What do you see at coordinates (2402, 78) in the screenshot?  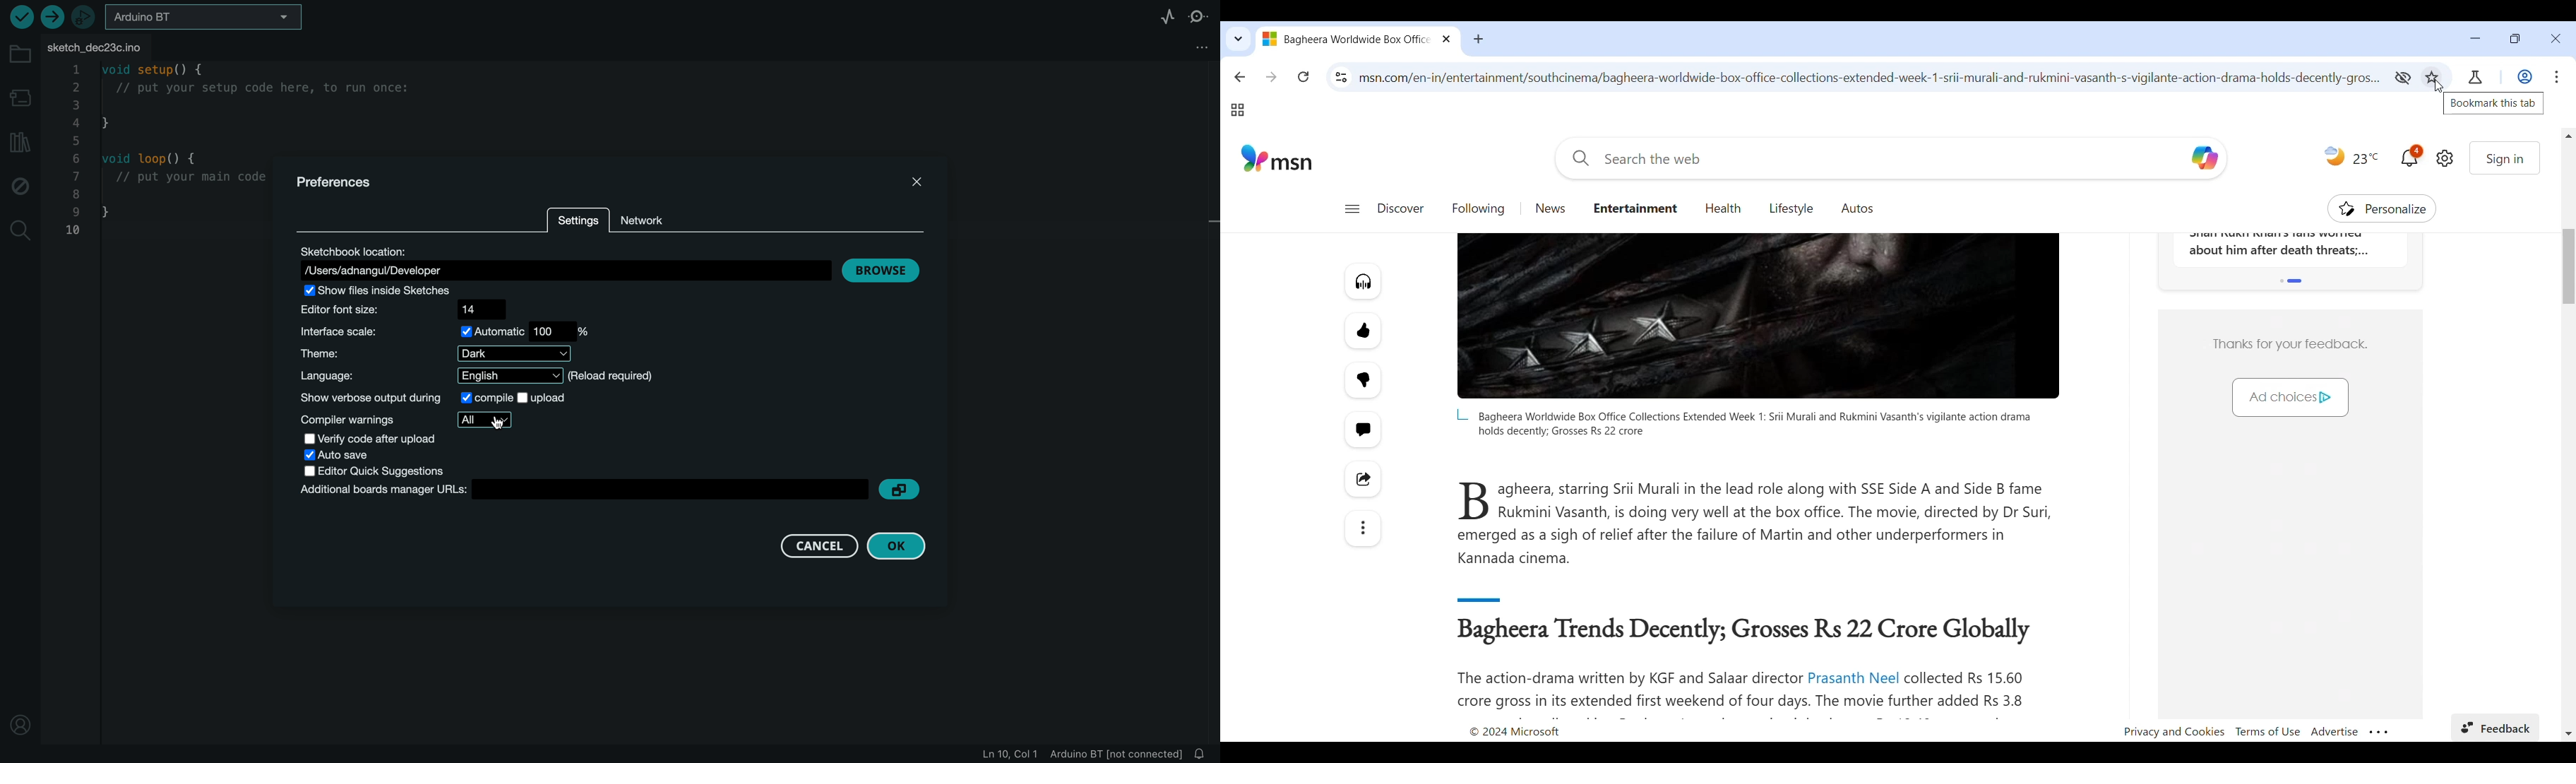 I see `Third-party cookies limited` at bounding box center [2402, 78].